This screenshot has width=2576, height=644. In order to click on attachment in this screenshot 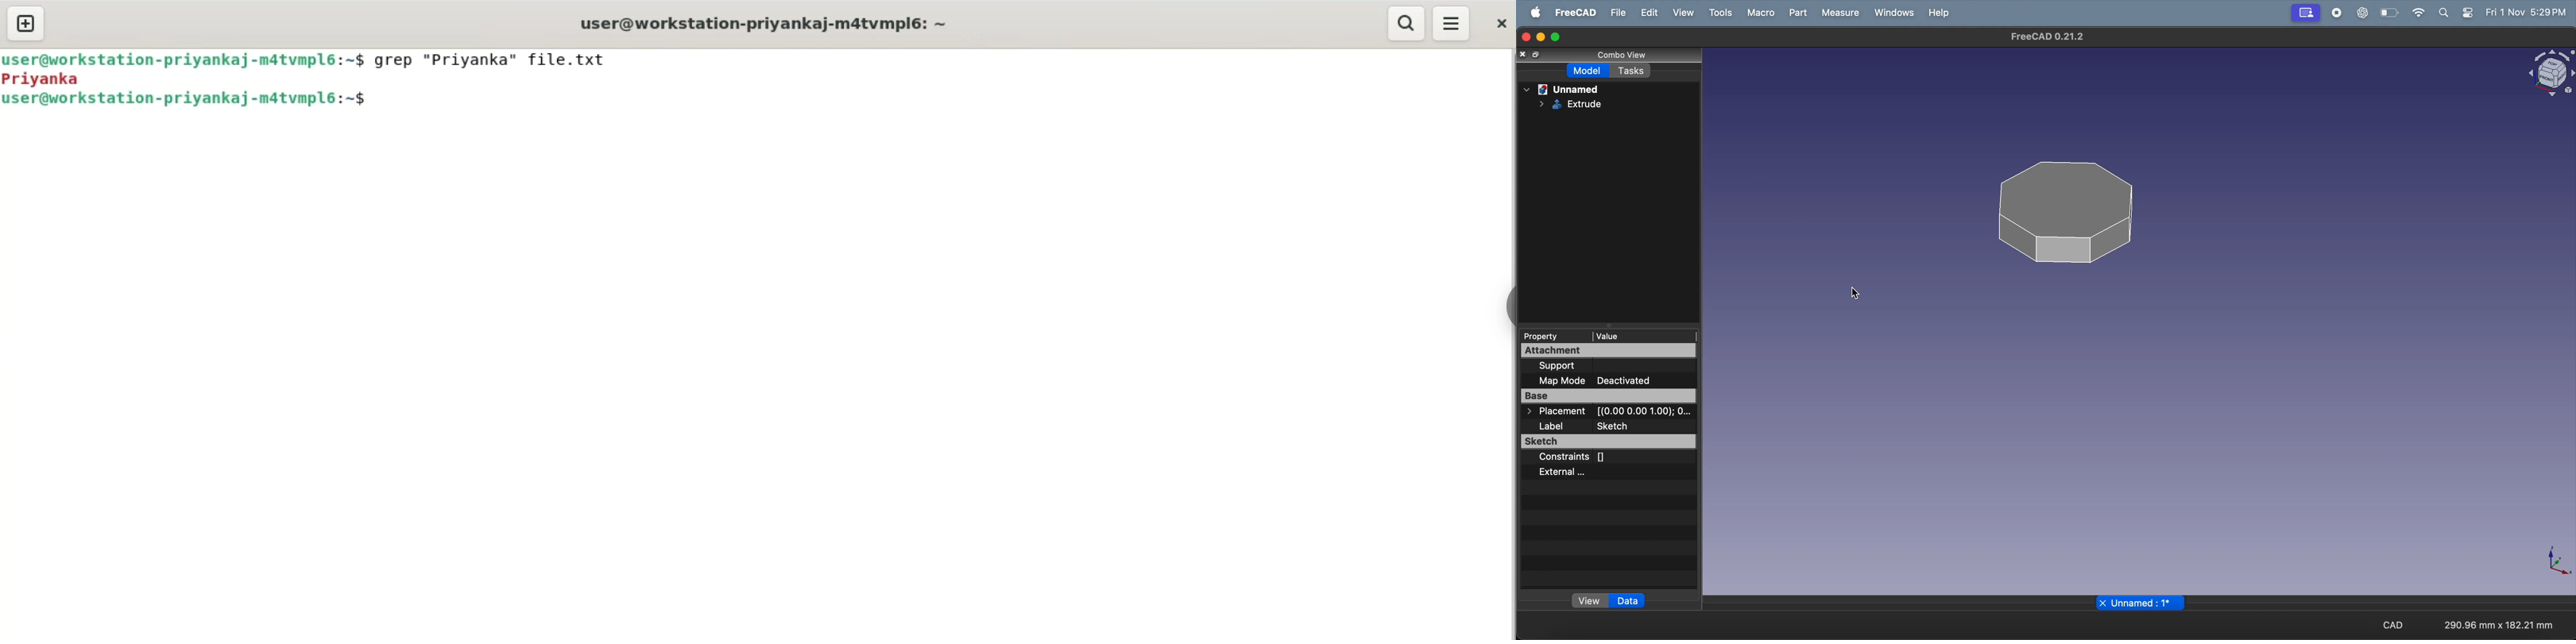, I will do `click(1610, 352)`.